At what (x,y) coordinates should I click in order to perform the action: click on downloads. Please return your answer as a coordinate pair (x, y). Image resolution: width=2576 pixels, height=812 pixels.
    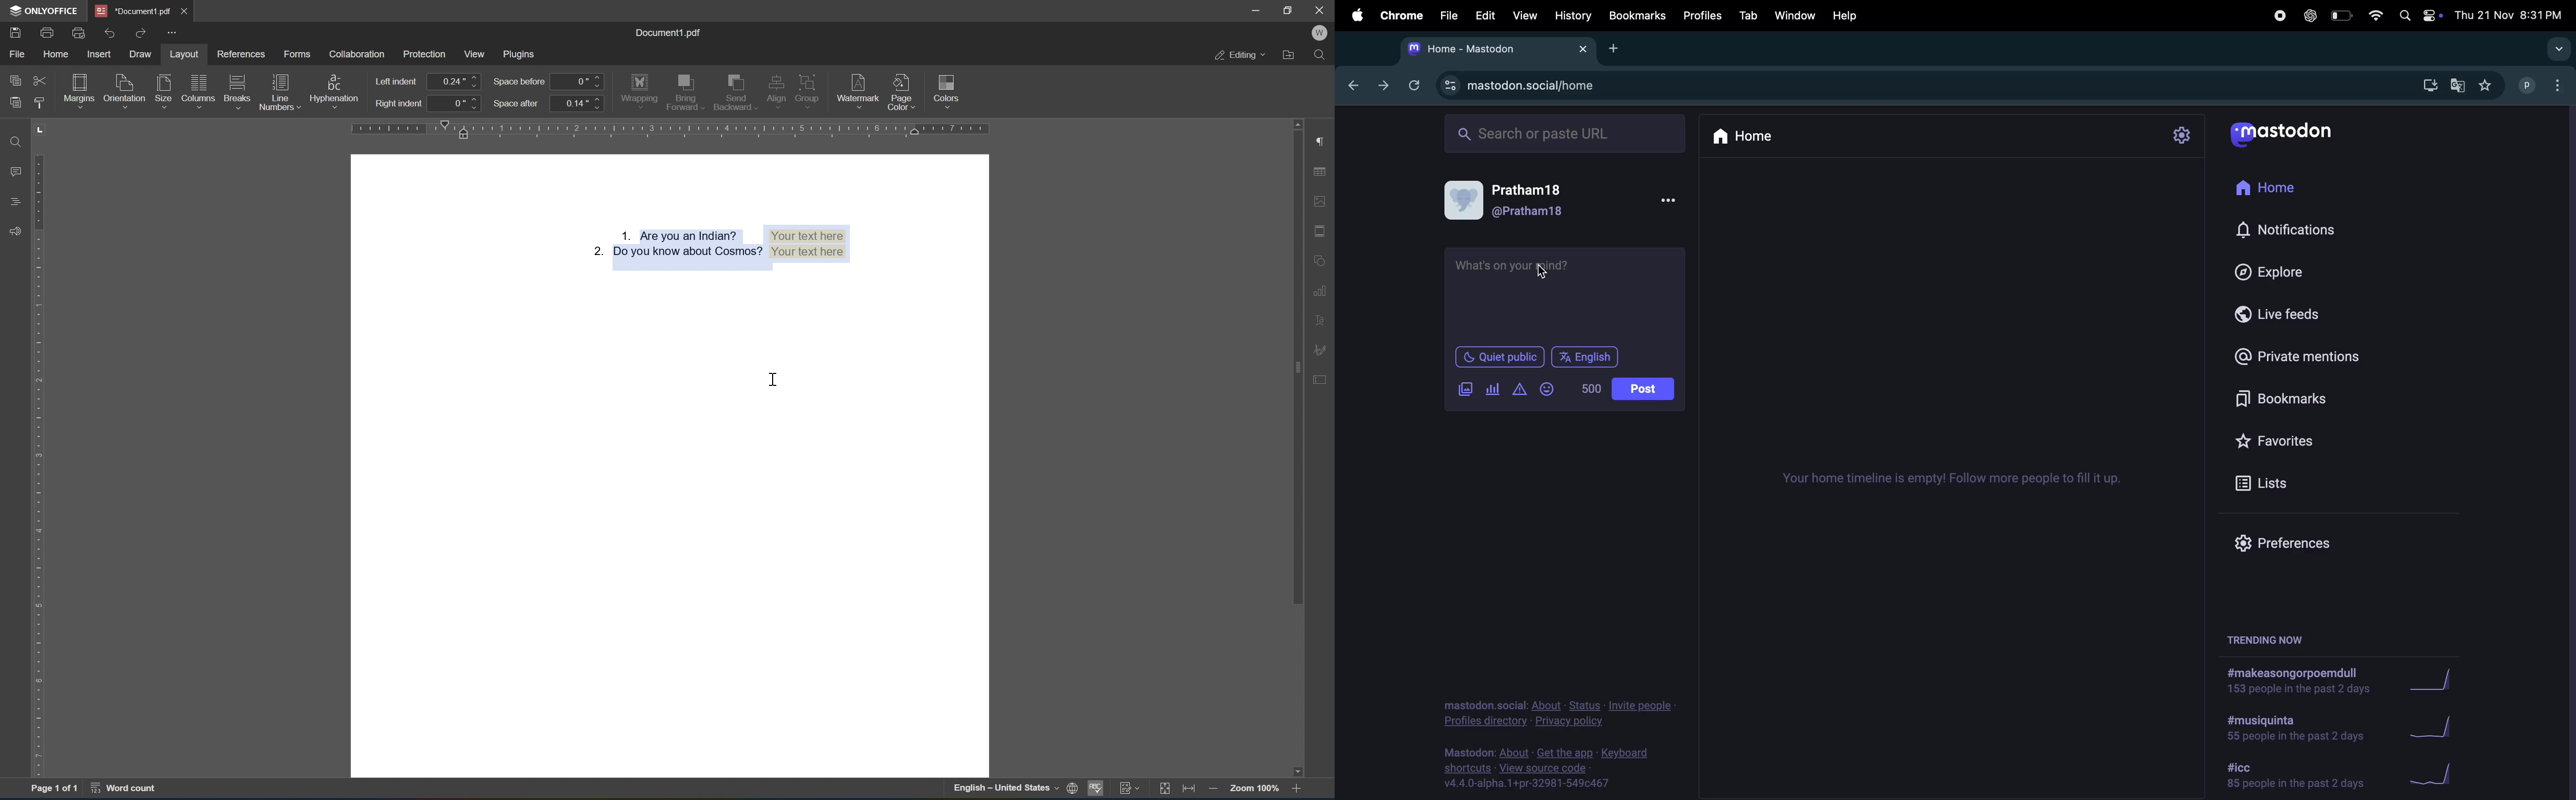
    Looking at the image, I should click on (2426, 86).